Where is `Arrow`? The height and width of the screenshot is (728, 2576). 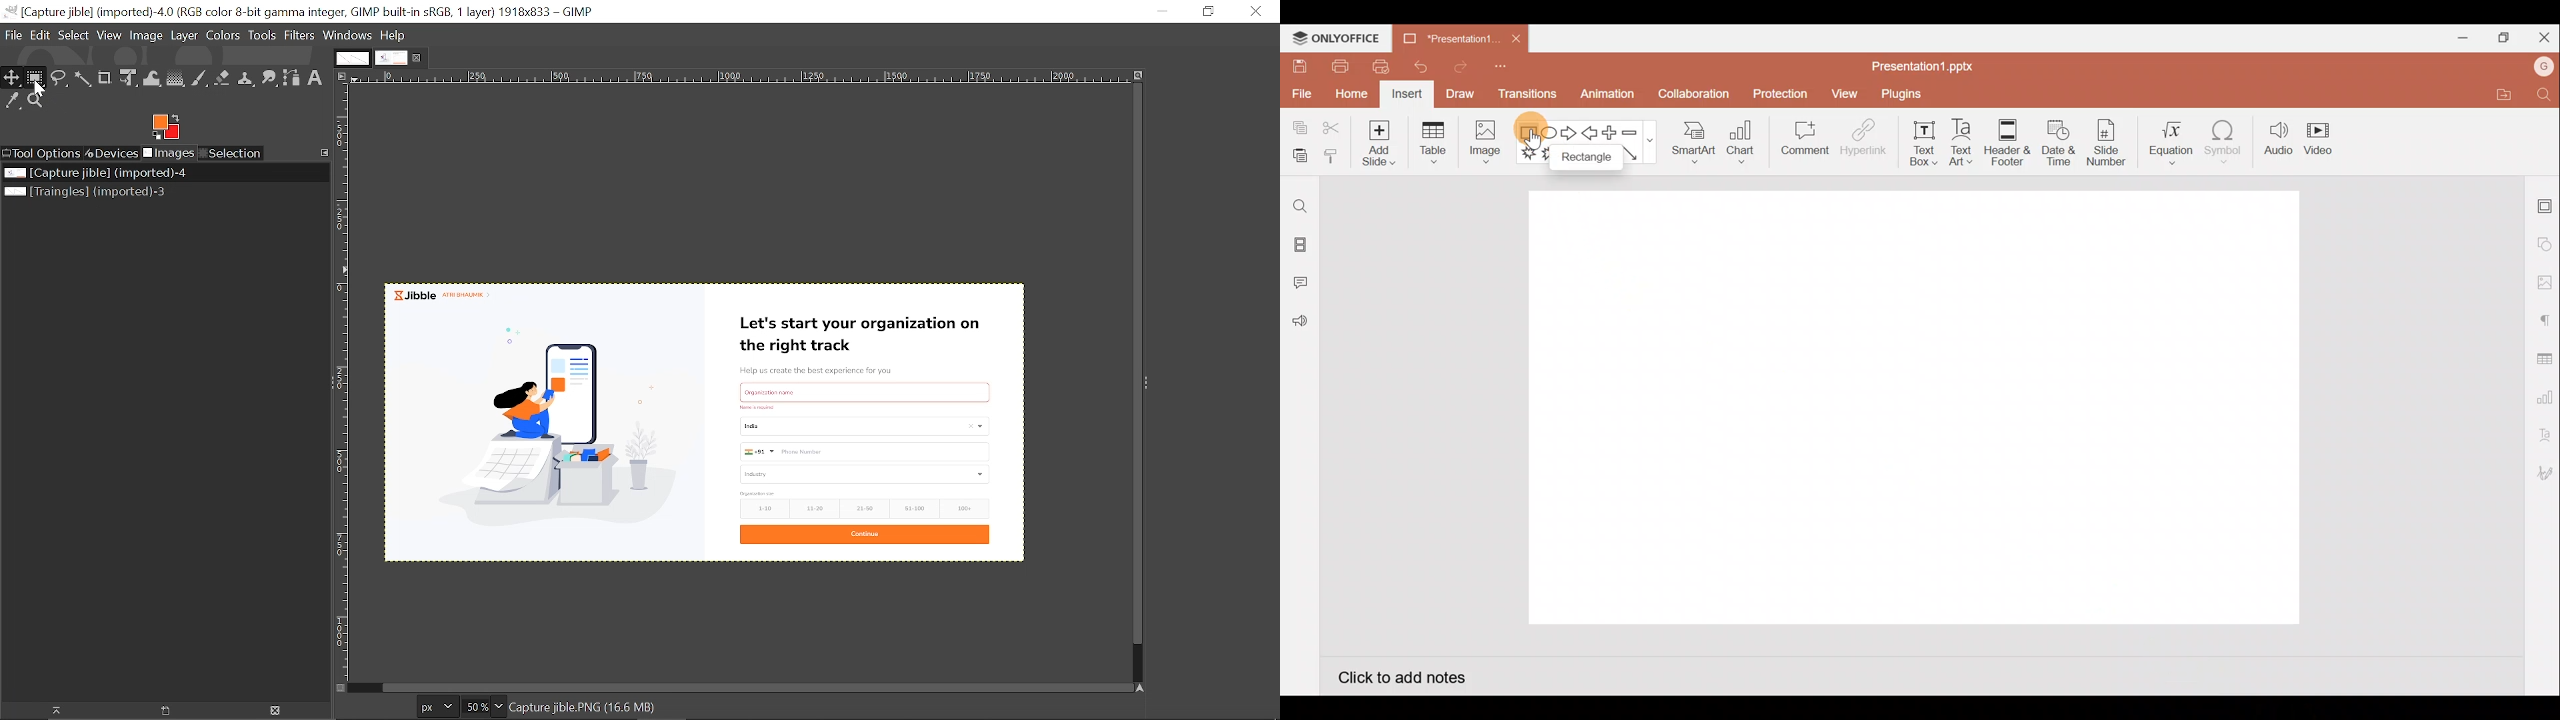
Arrow is located at coordinates (1640, 153).